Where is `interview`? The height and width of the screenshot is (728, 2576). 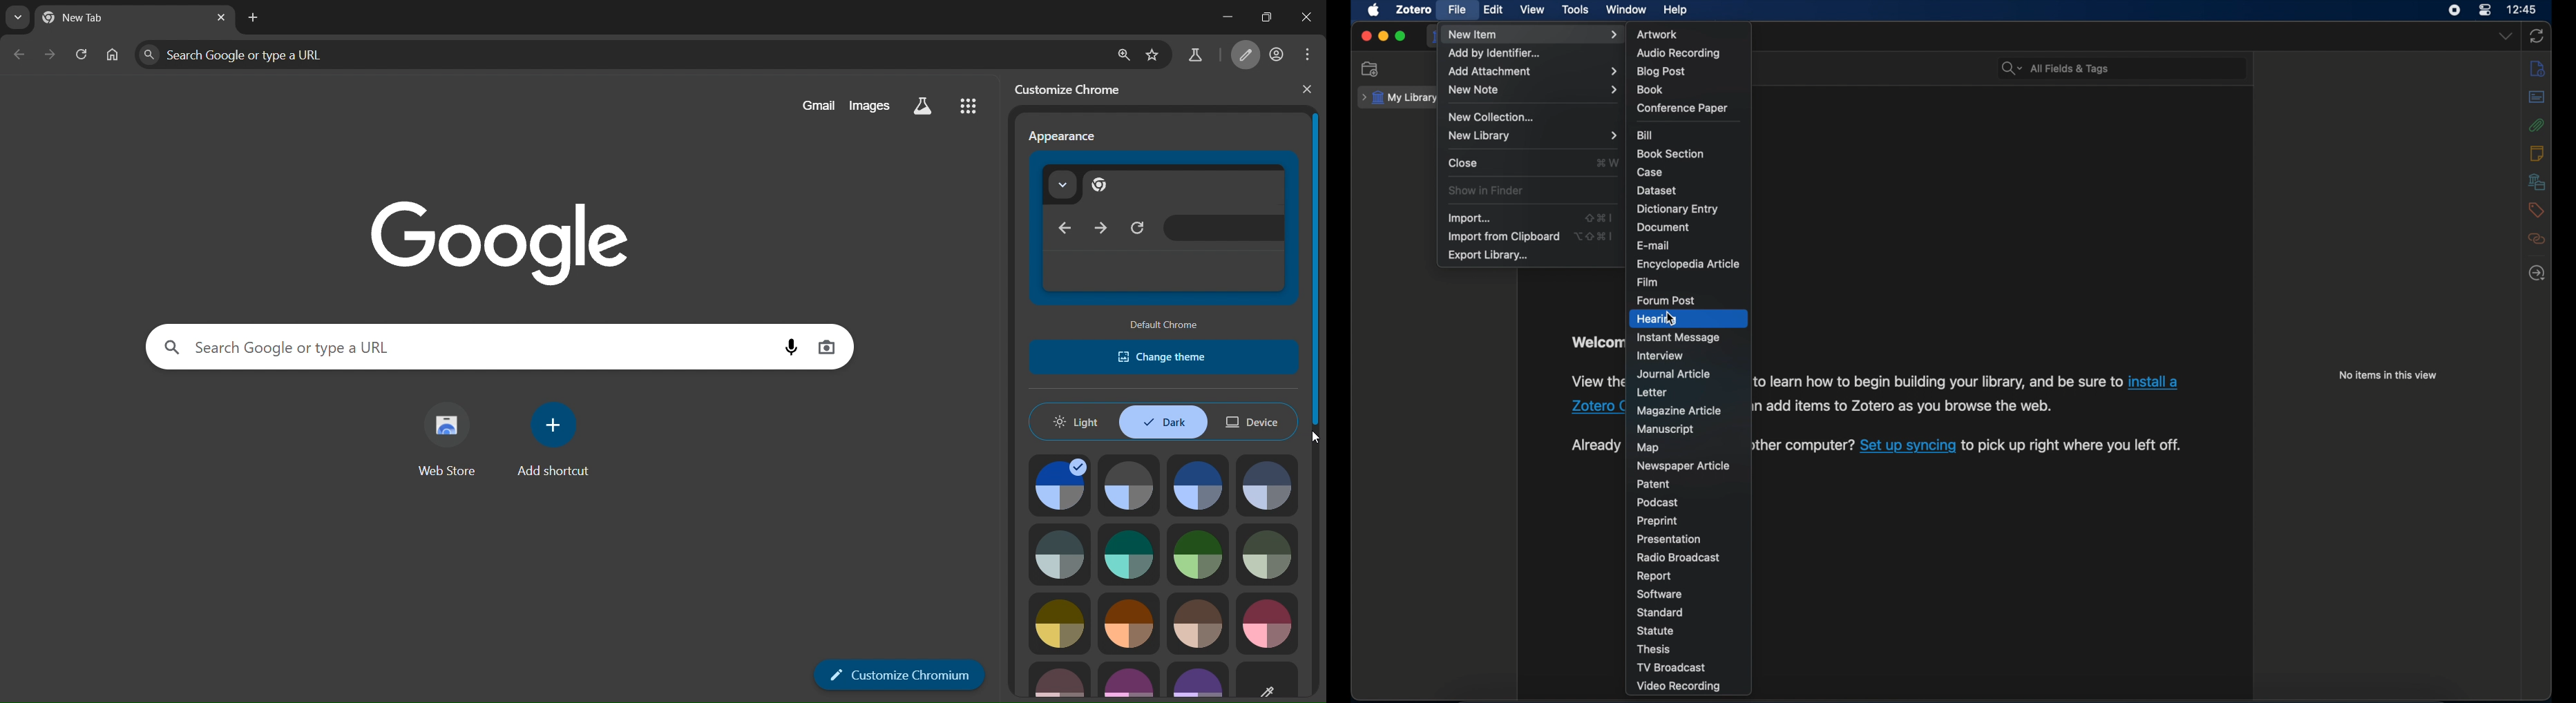 interview is located at coordinates (1661, 355).